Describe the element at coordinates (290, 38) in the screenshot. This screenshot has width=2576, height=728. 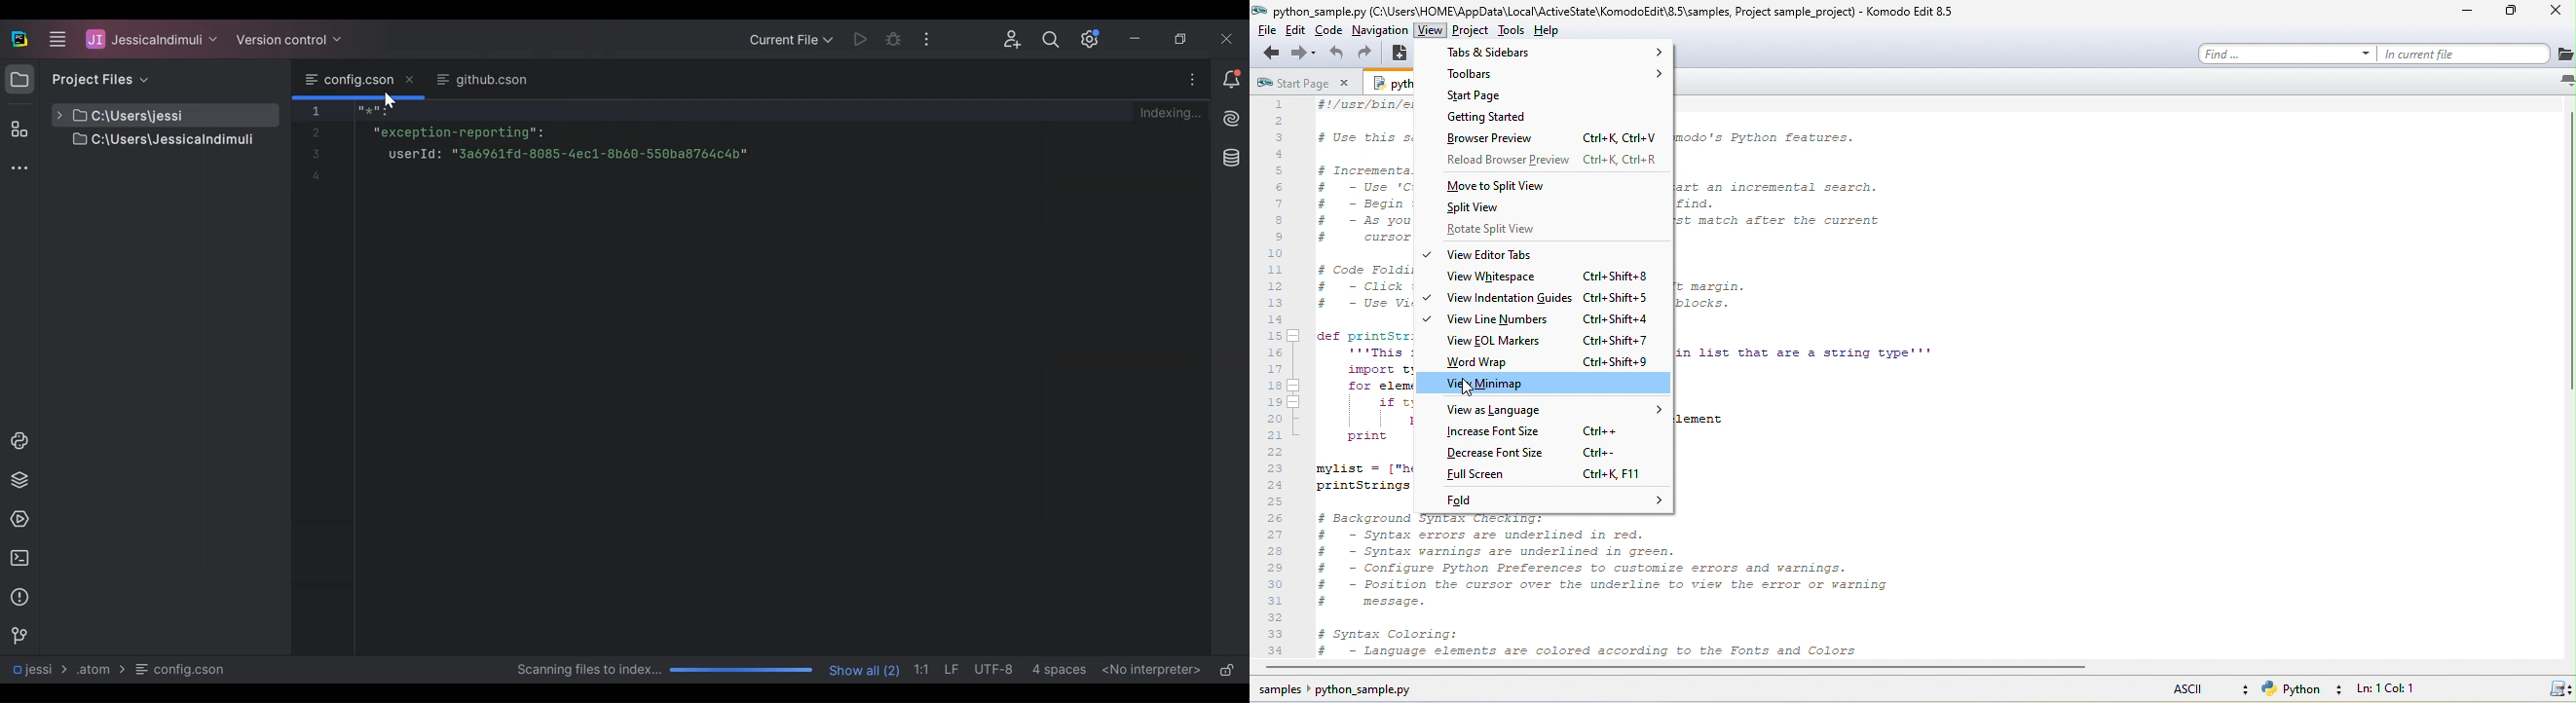
I see `Version Control` at that location.